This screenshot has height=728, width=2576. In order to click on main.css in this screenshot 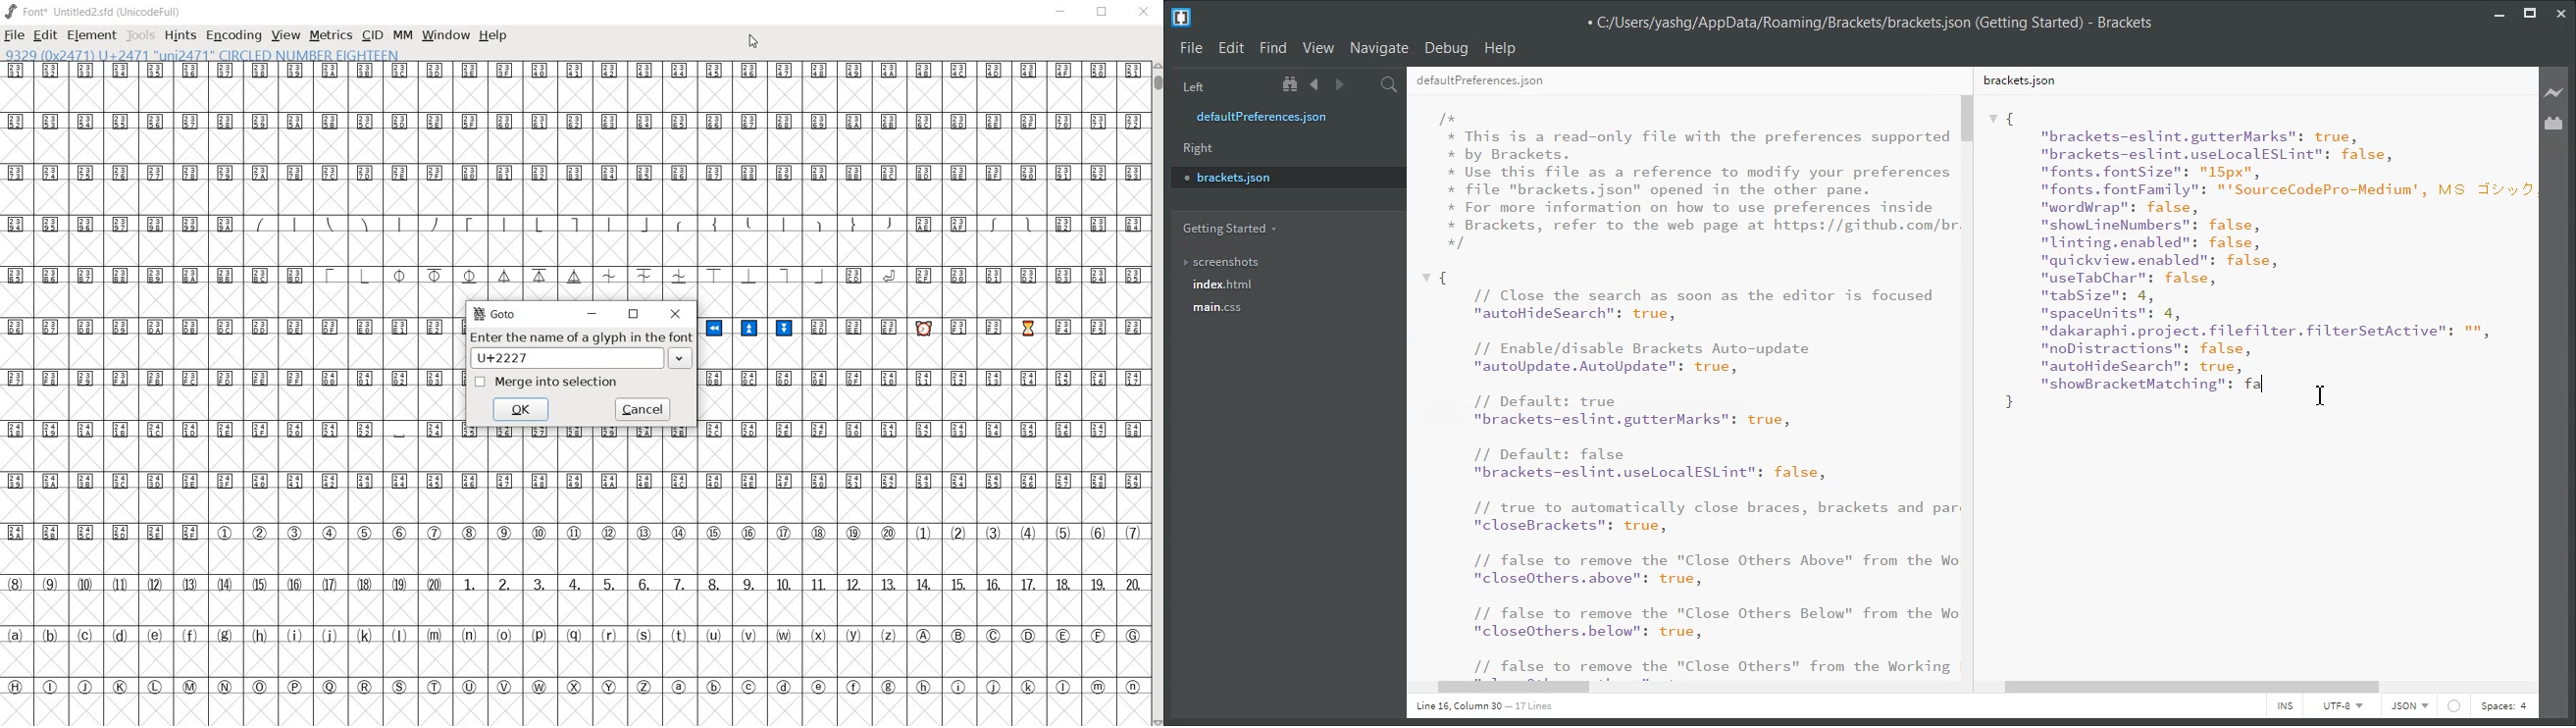, I will do `click(1220, 307)`.